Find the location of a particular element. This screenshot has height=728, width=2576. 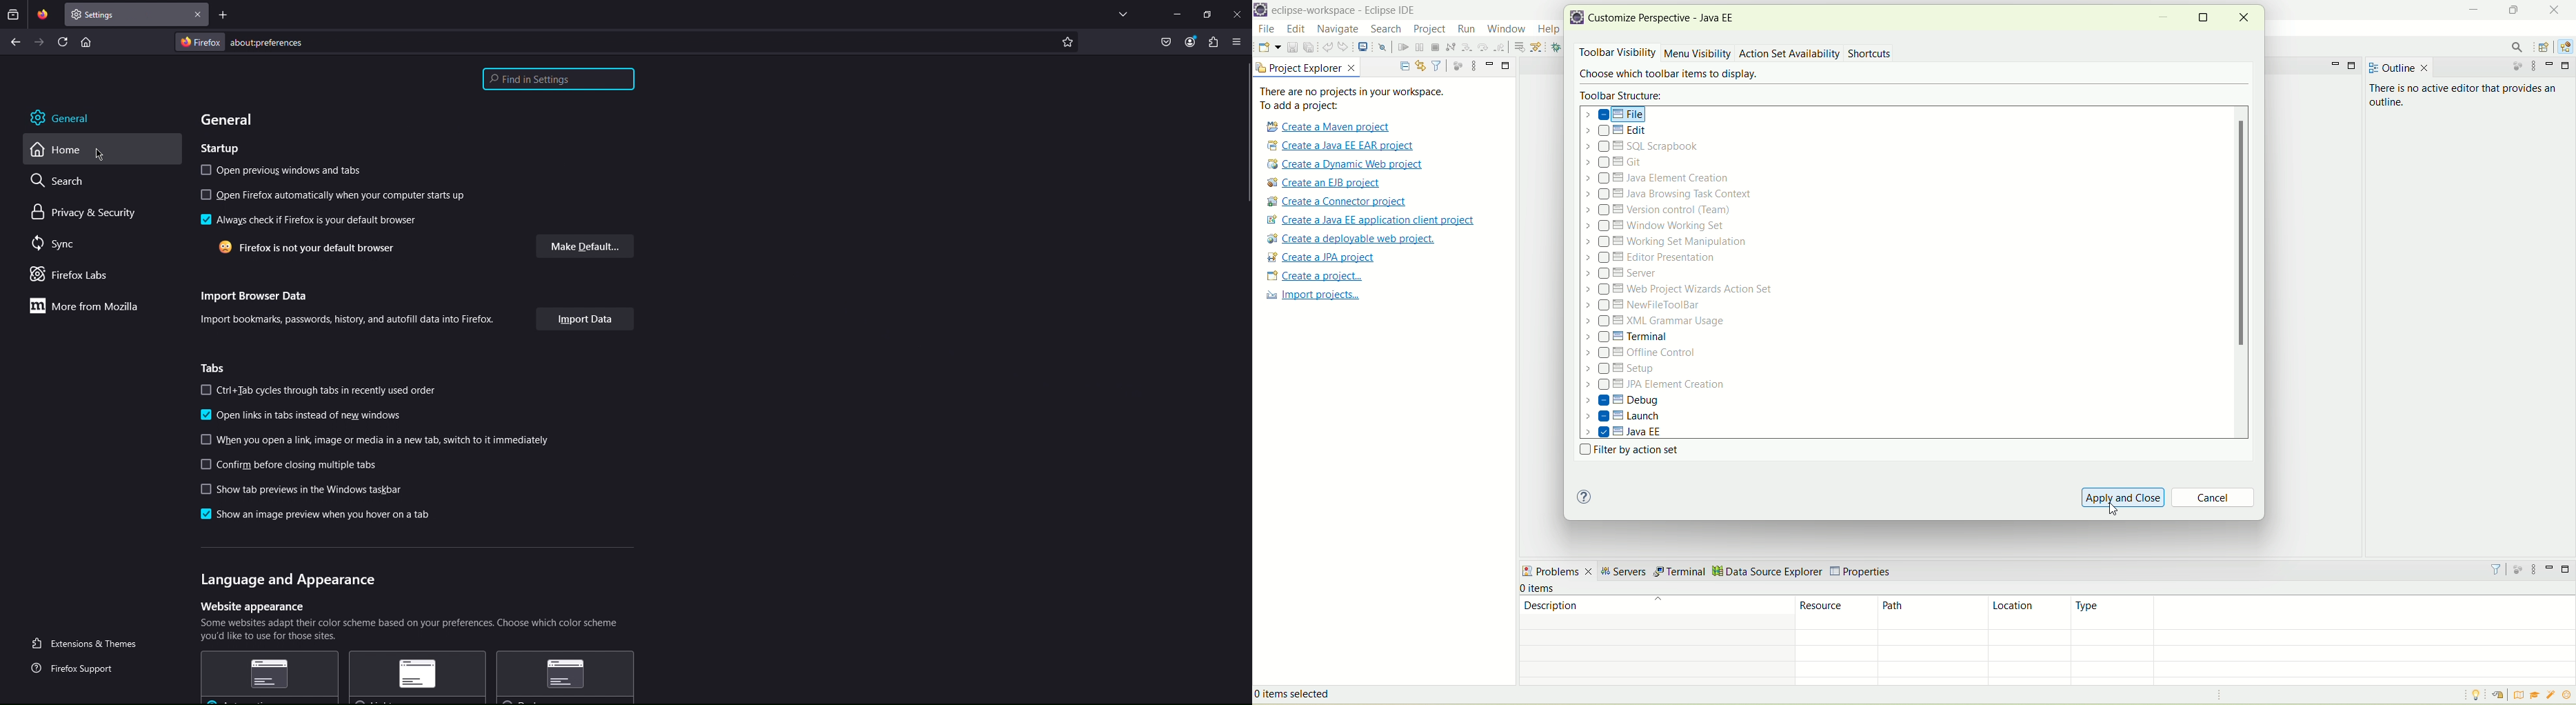

Close is located at coordinates (1237, 14).